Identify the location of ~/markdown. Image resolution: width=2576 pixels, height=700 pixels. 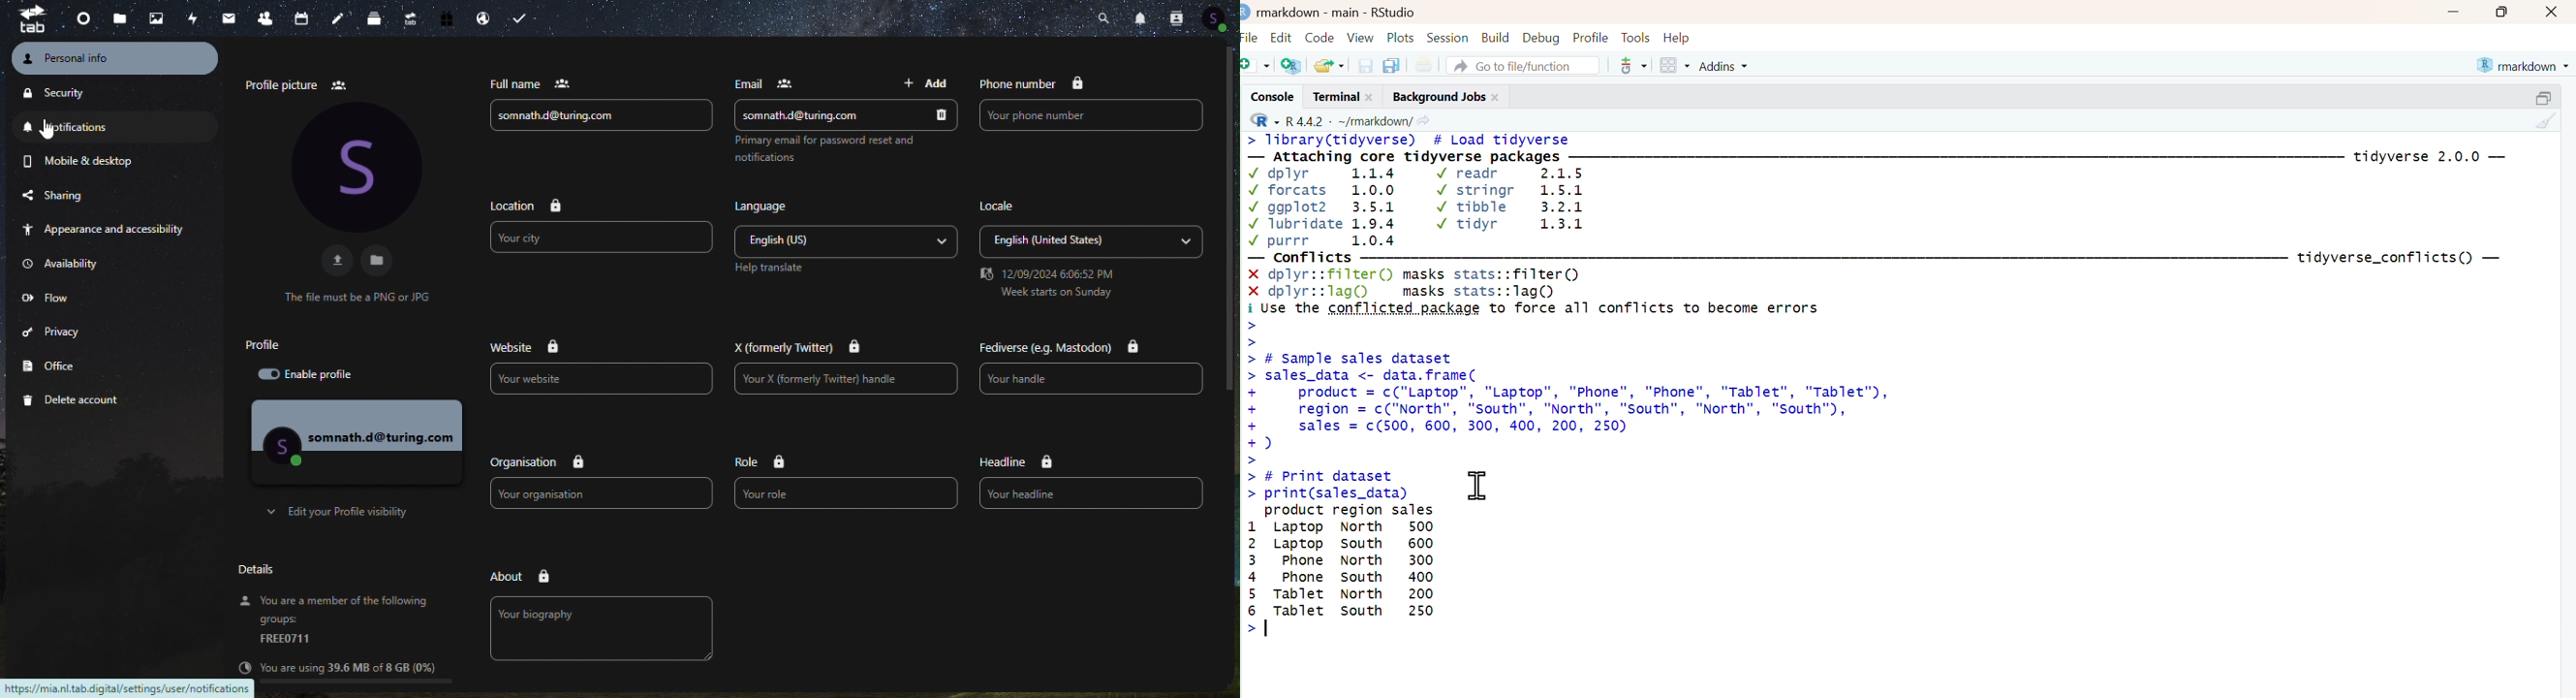
(1373, 120).